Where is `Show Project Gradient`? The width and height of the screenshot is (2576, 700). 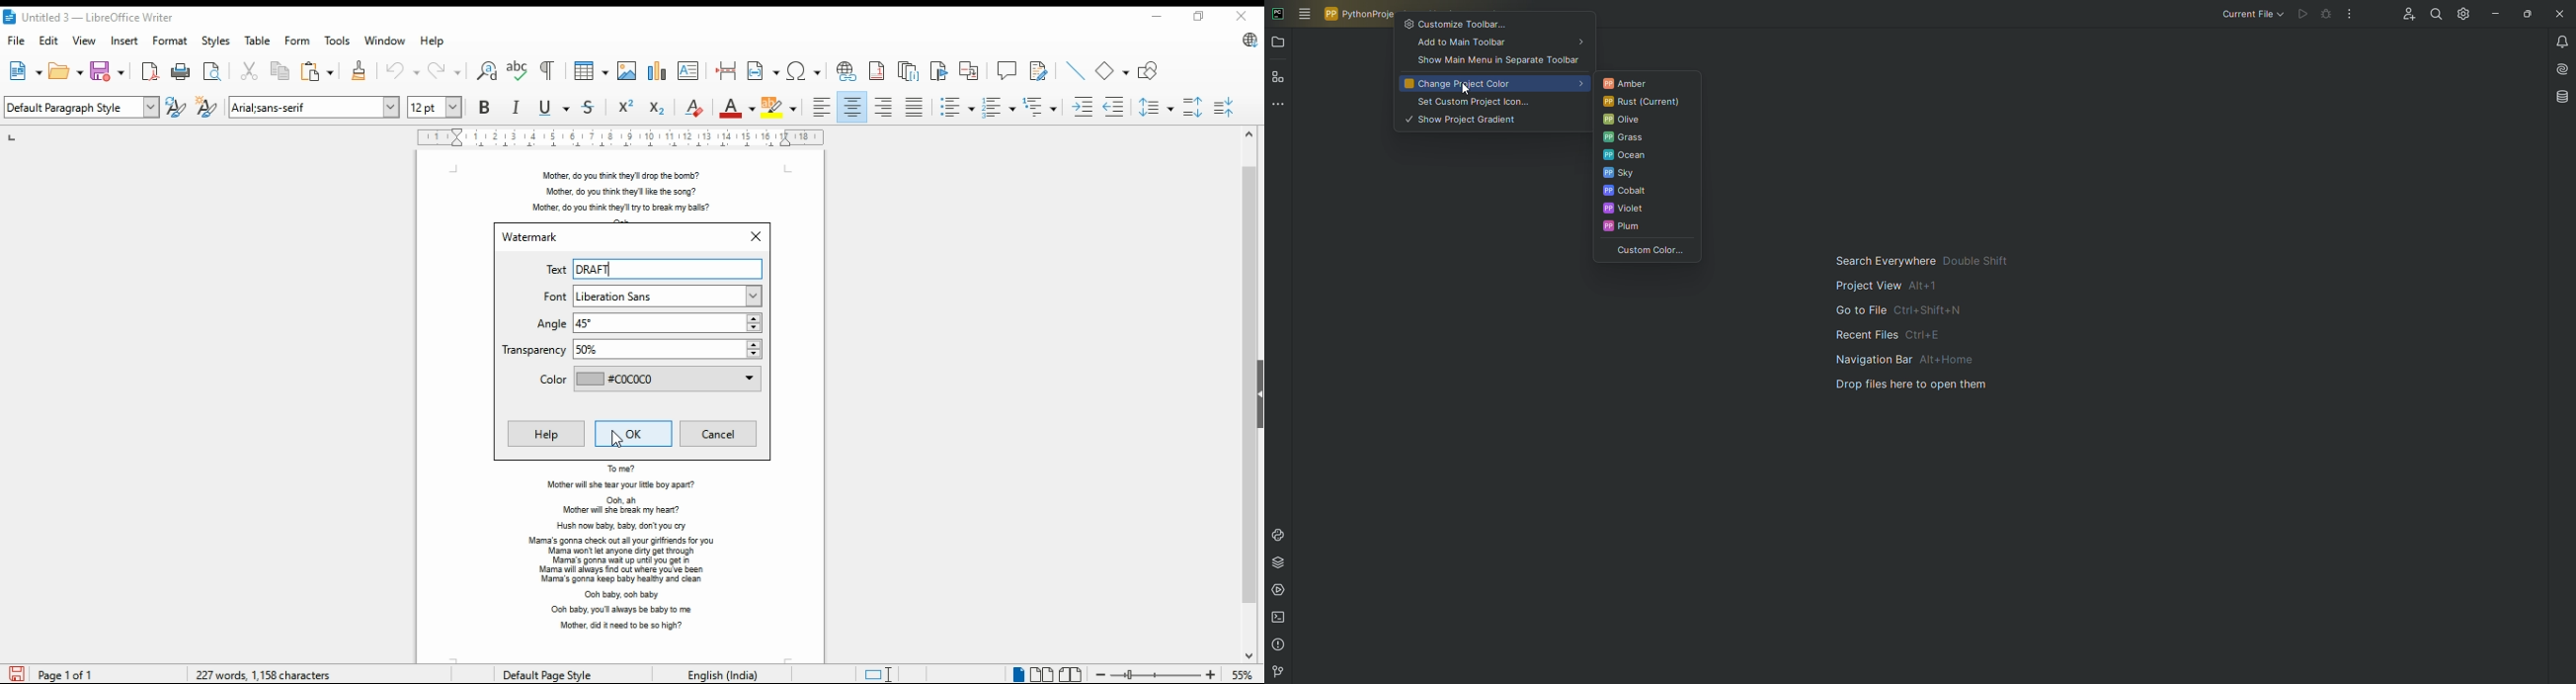
Show Project Gradient is located at coordinates (1493, 120).